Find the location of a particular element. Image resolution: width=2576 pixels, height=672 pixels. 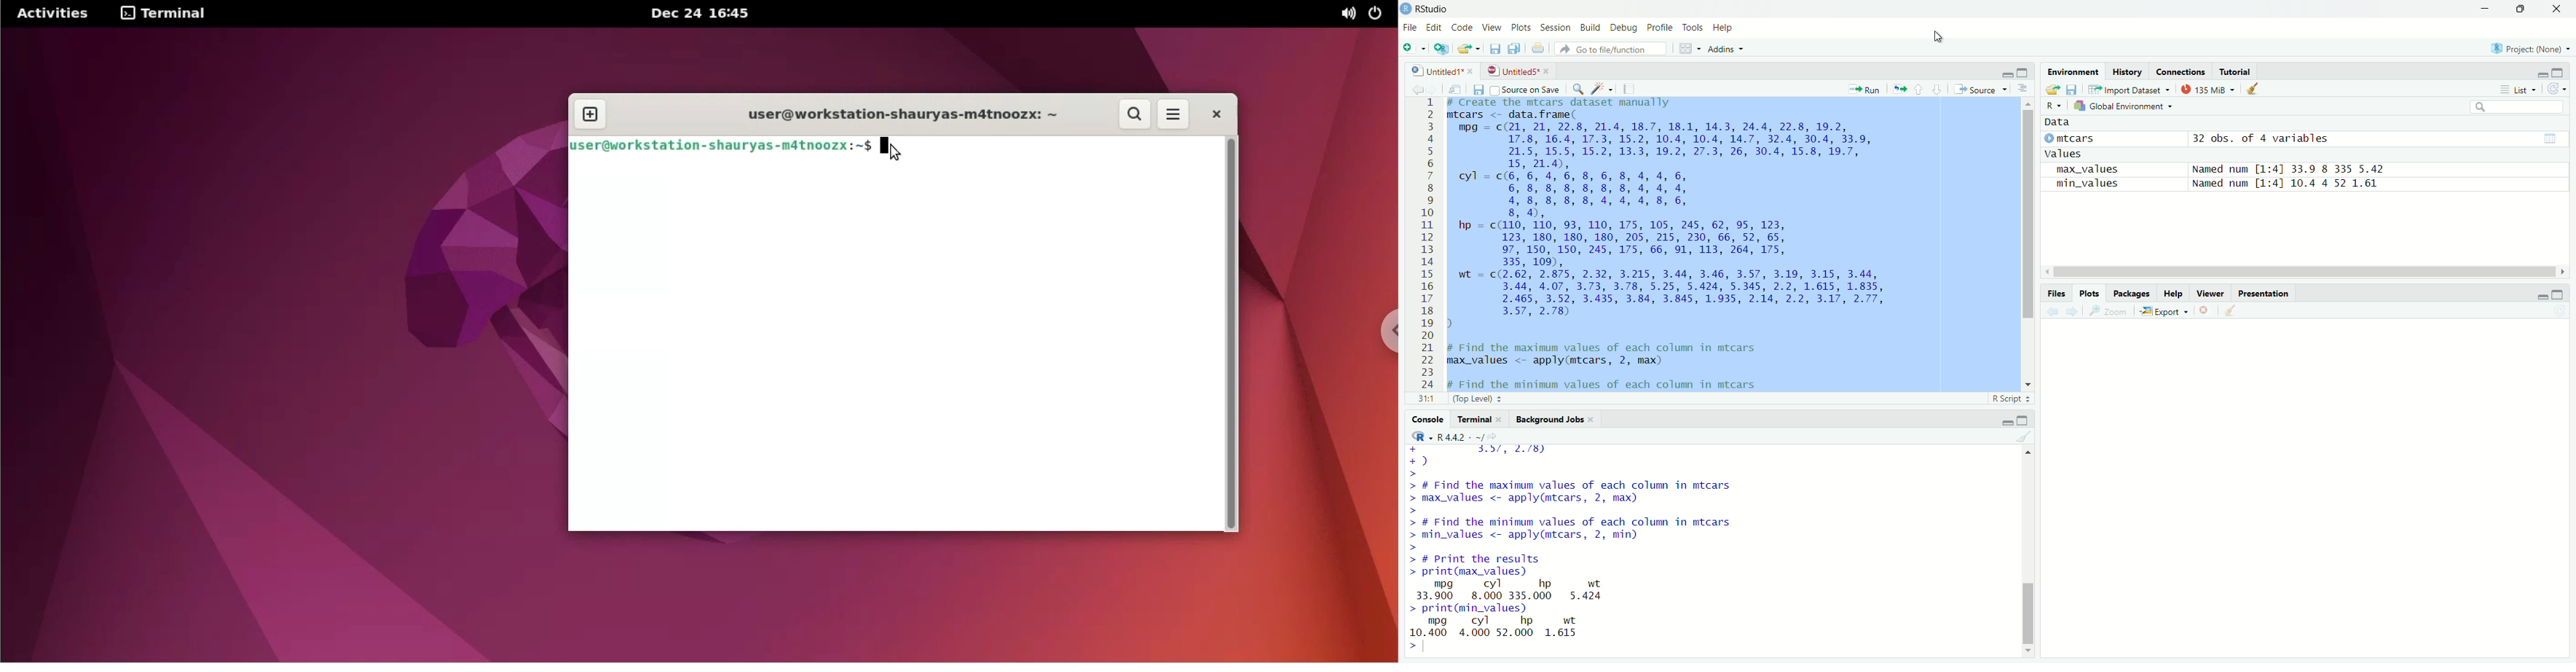

files is located at coordinates (2077, 91).